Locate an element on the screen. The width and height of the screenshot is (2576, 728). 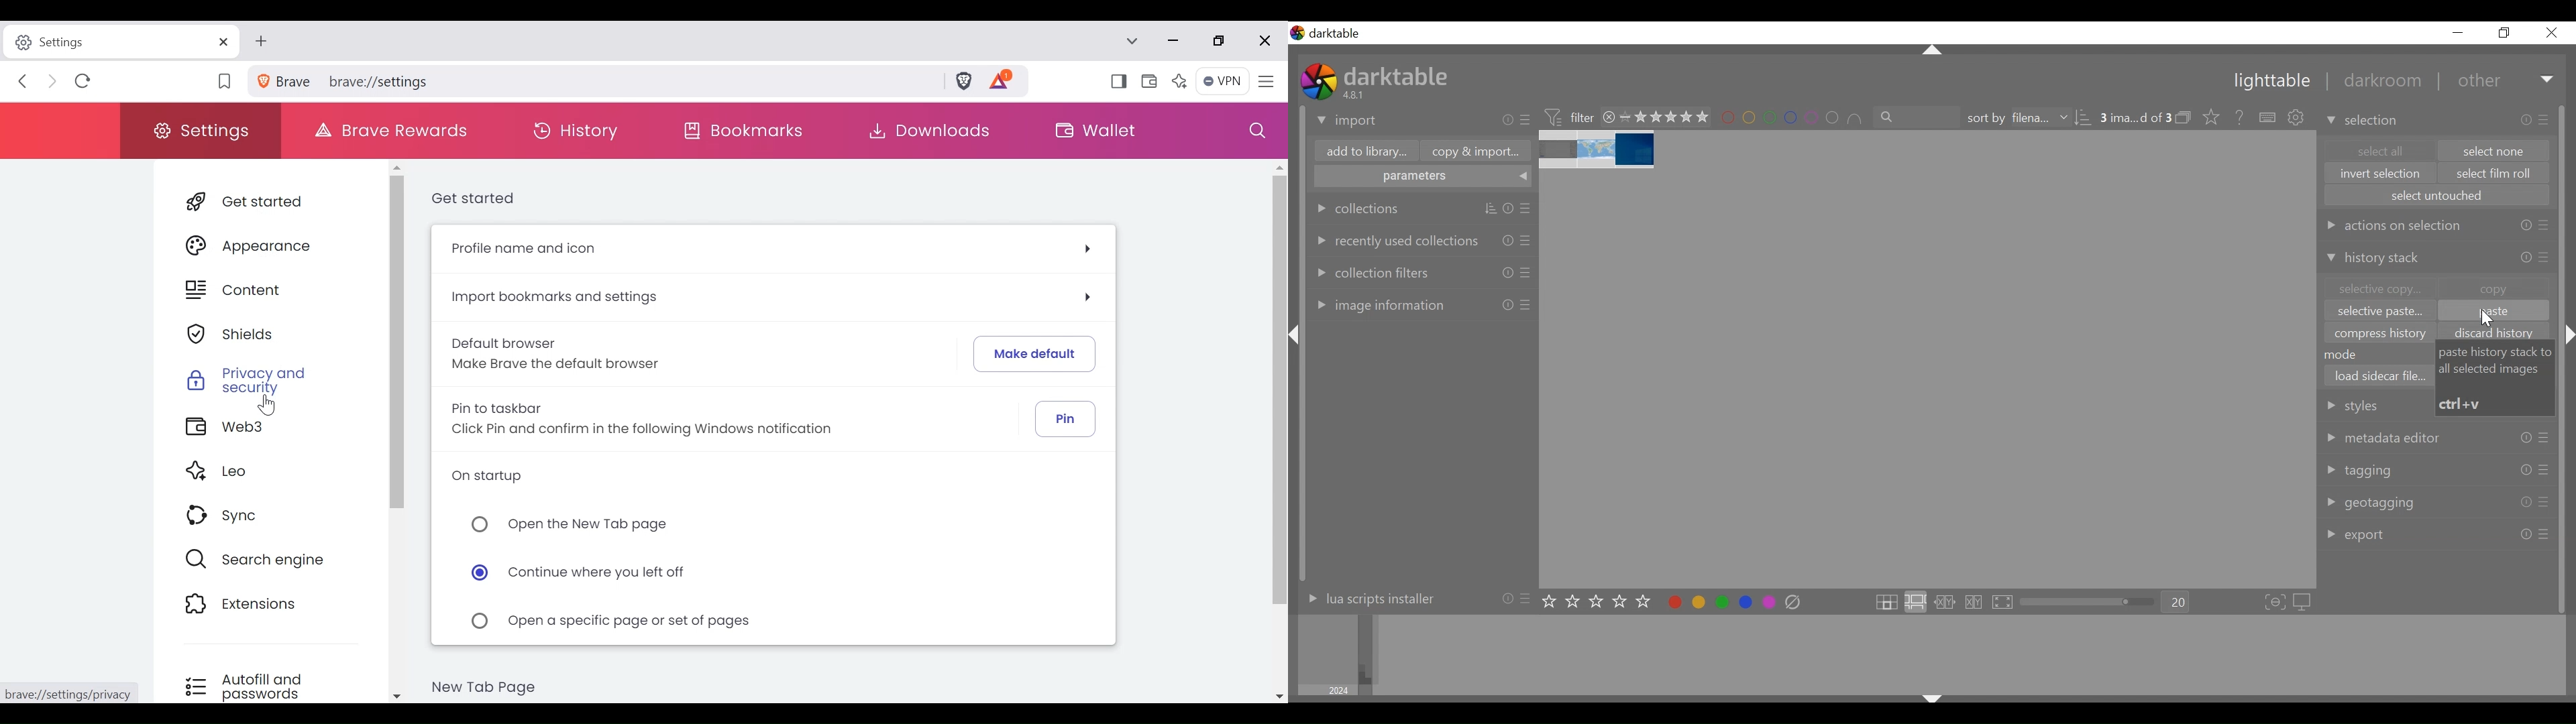
zoom is located at coordinates (2088, 602).